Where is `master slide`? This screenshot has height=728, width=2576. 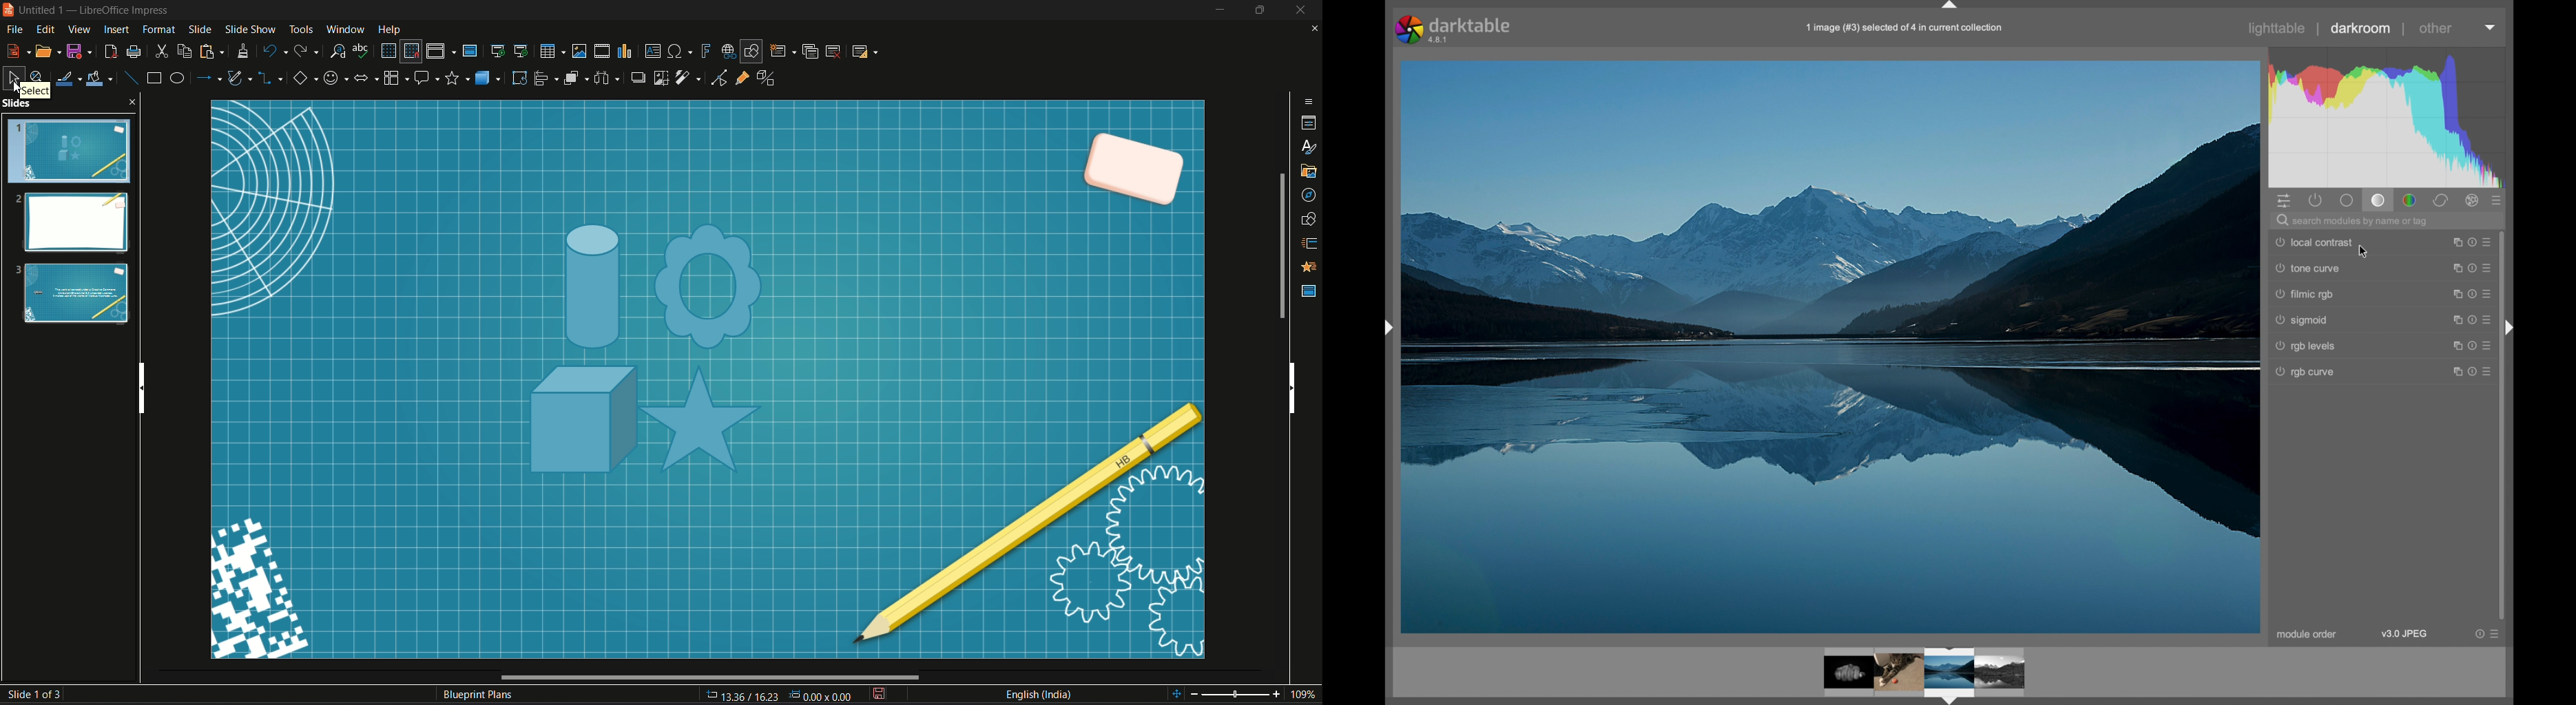
master slide is located at coordinates (469, 50).